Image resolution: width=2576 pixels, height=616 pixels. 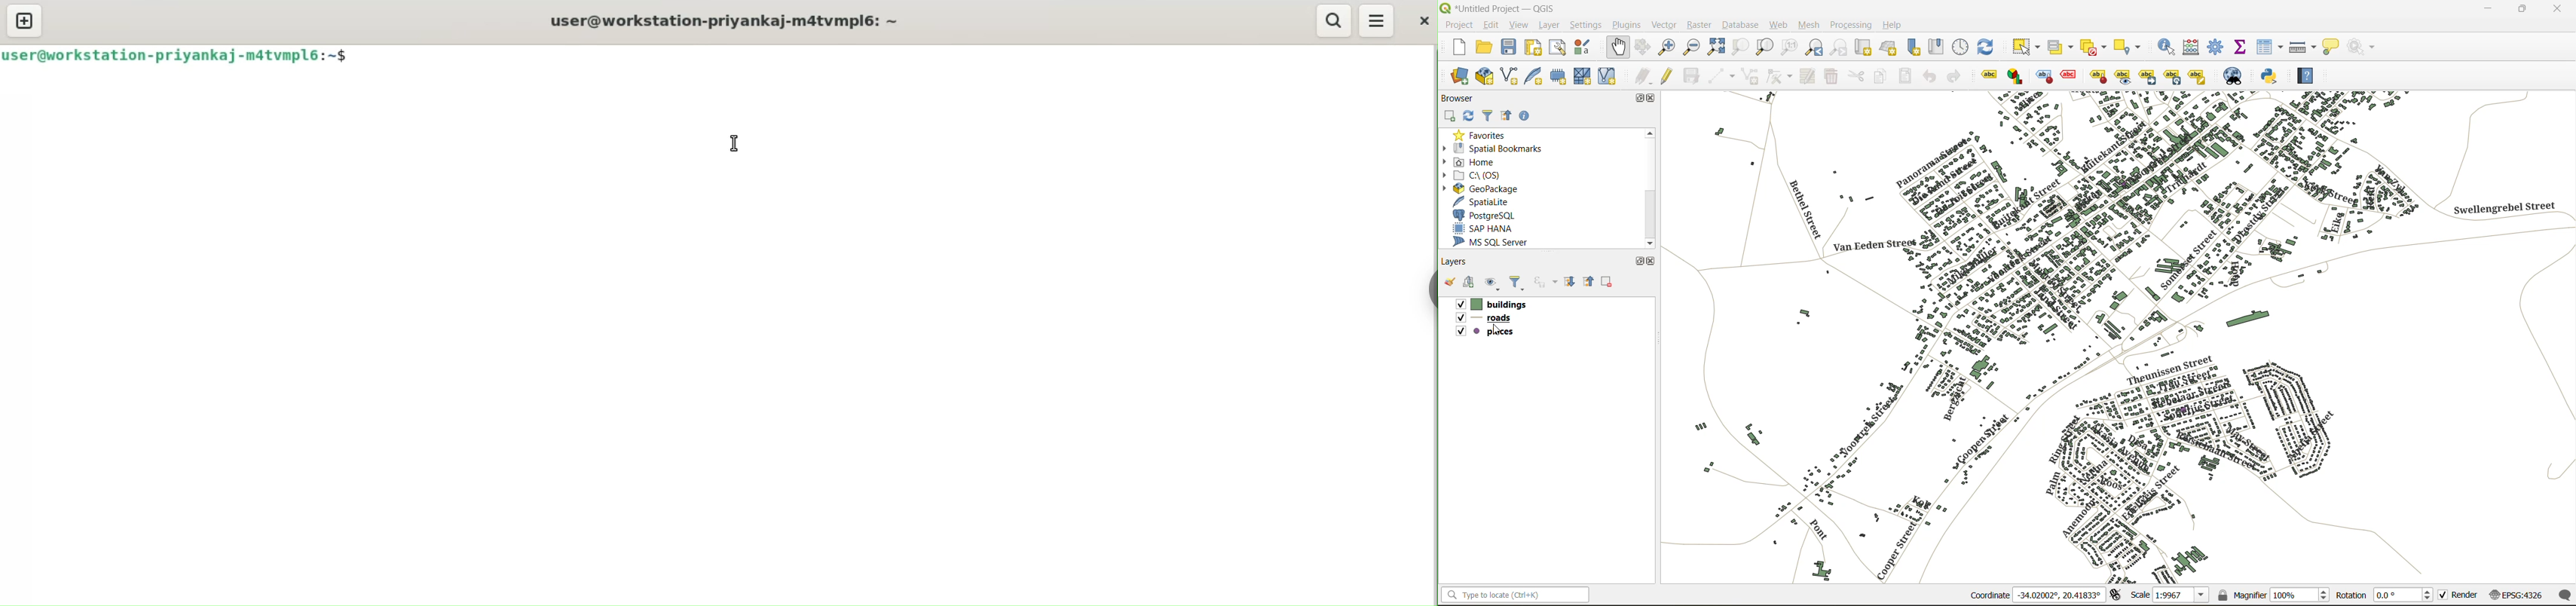 I want to click on postgresql, so click(x=1490, y=213).